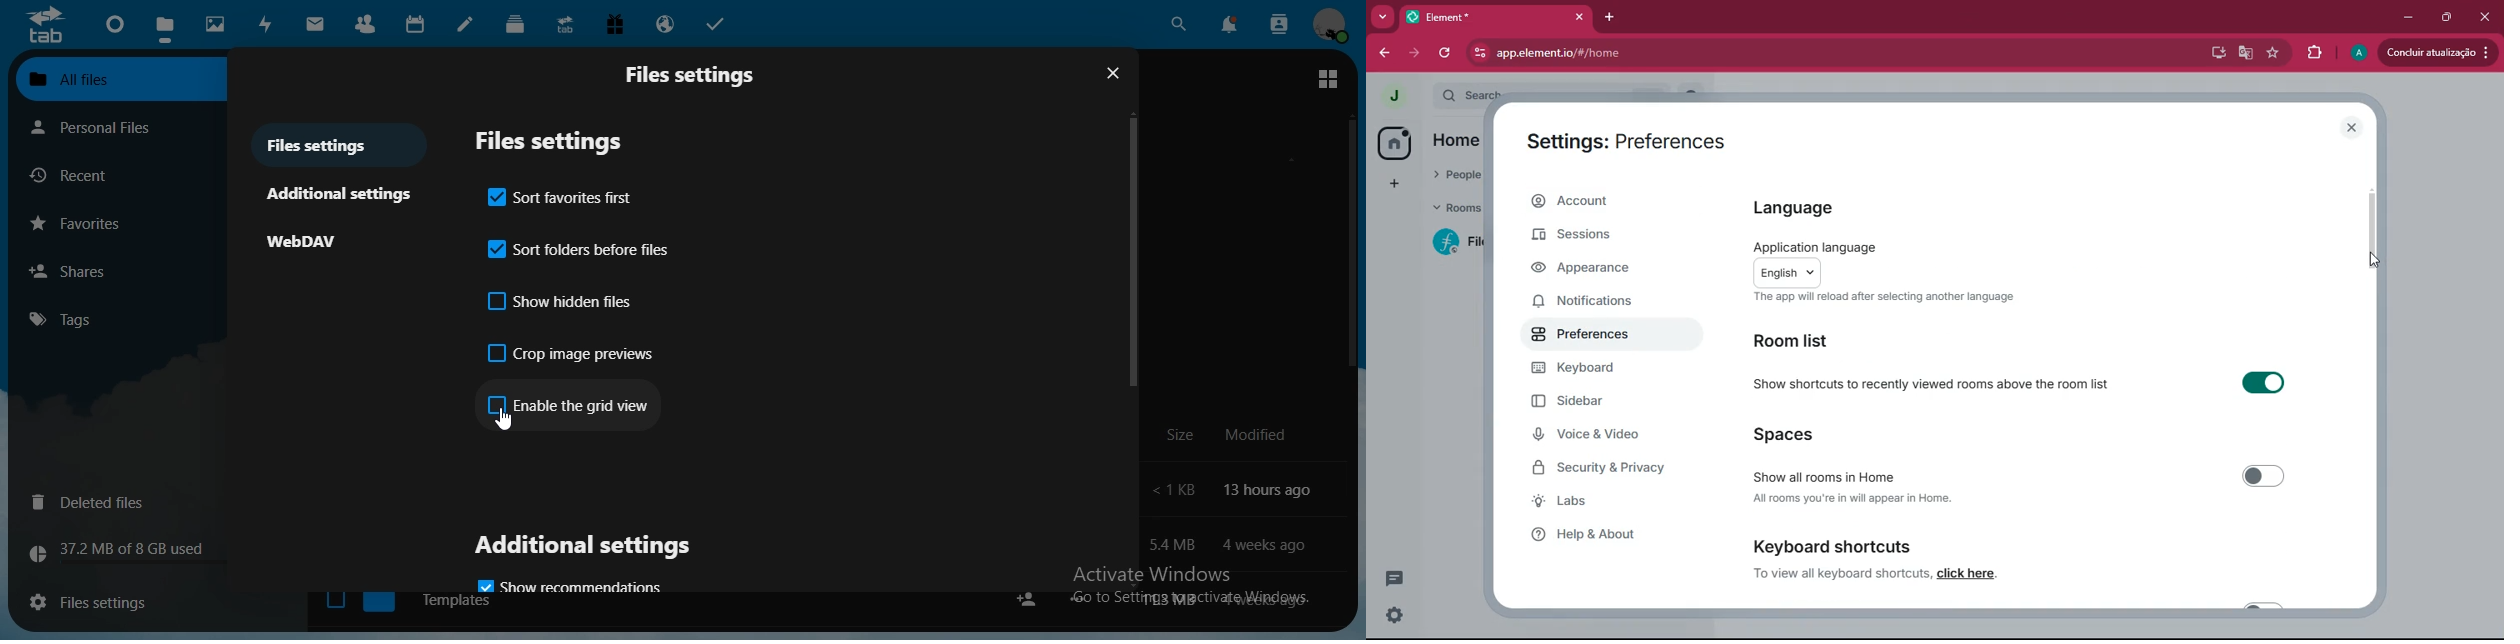 The height and width of the screenshot is (644, 2520). I want to click on text, so click(1231, 489).